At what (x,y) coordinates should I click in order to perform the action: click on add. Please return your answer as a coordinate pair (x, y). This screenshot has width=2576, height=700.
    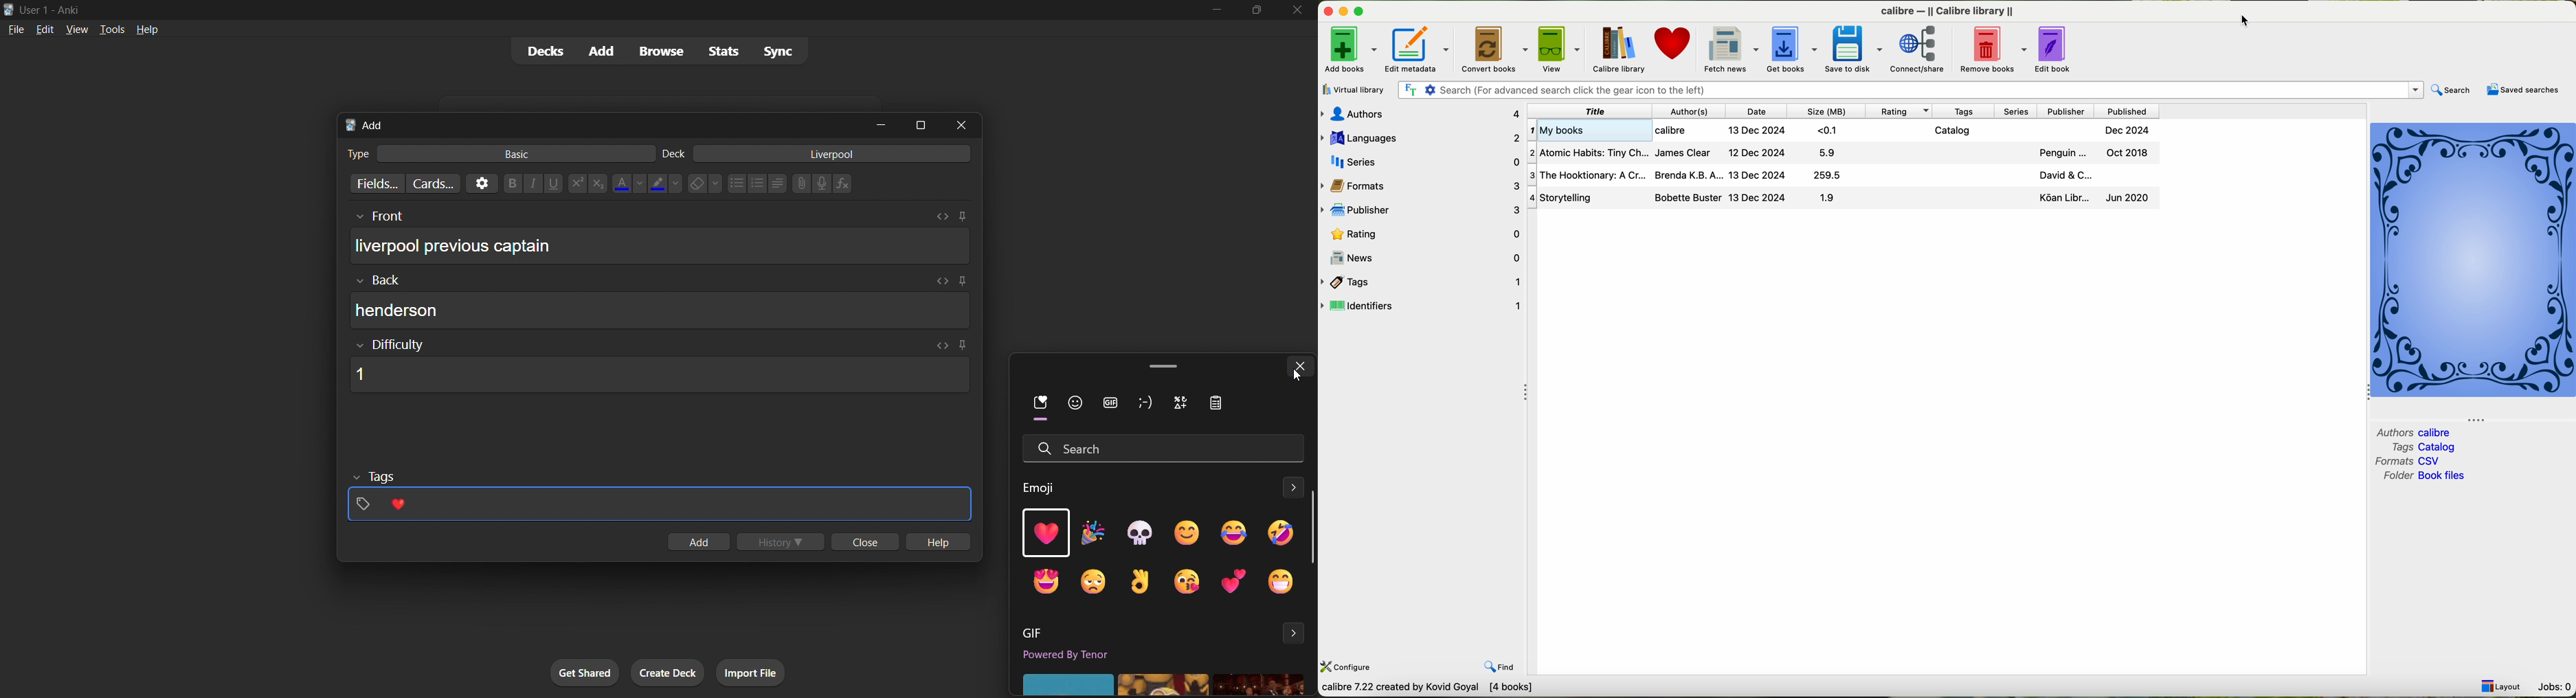
    Looking at the image, I should click on (697, 543).